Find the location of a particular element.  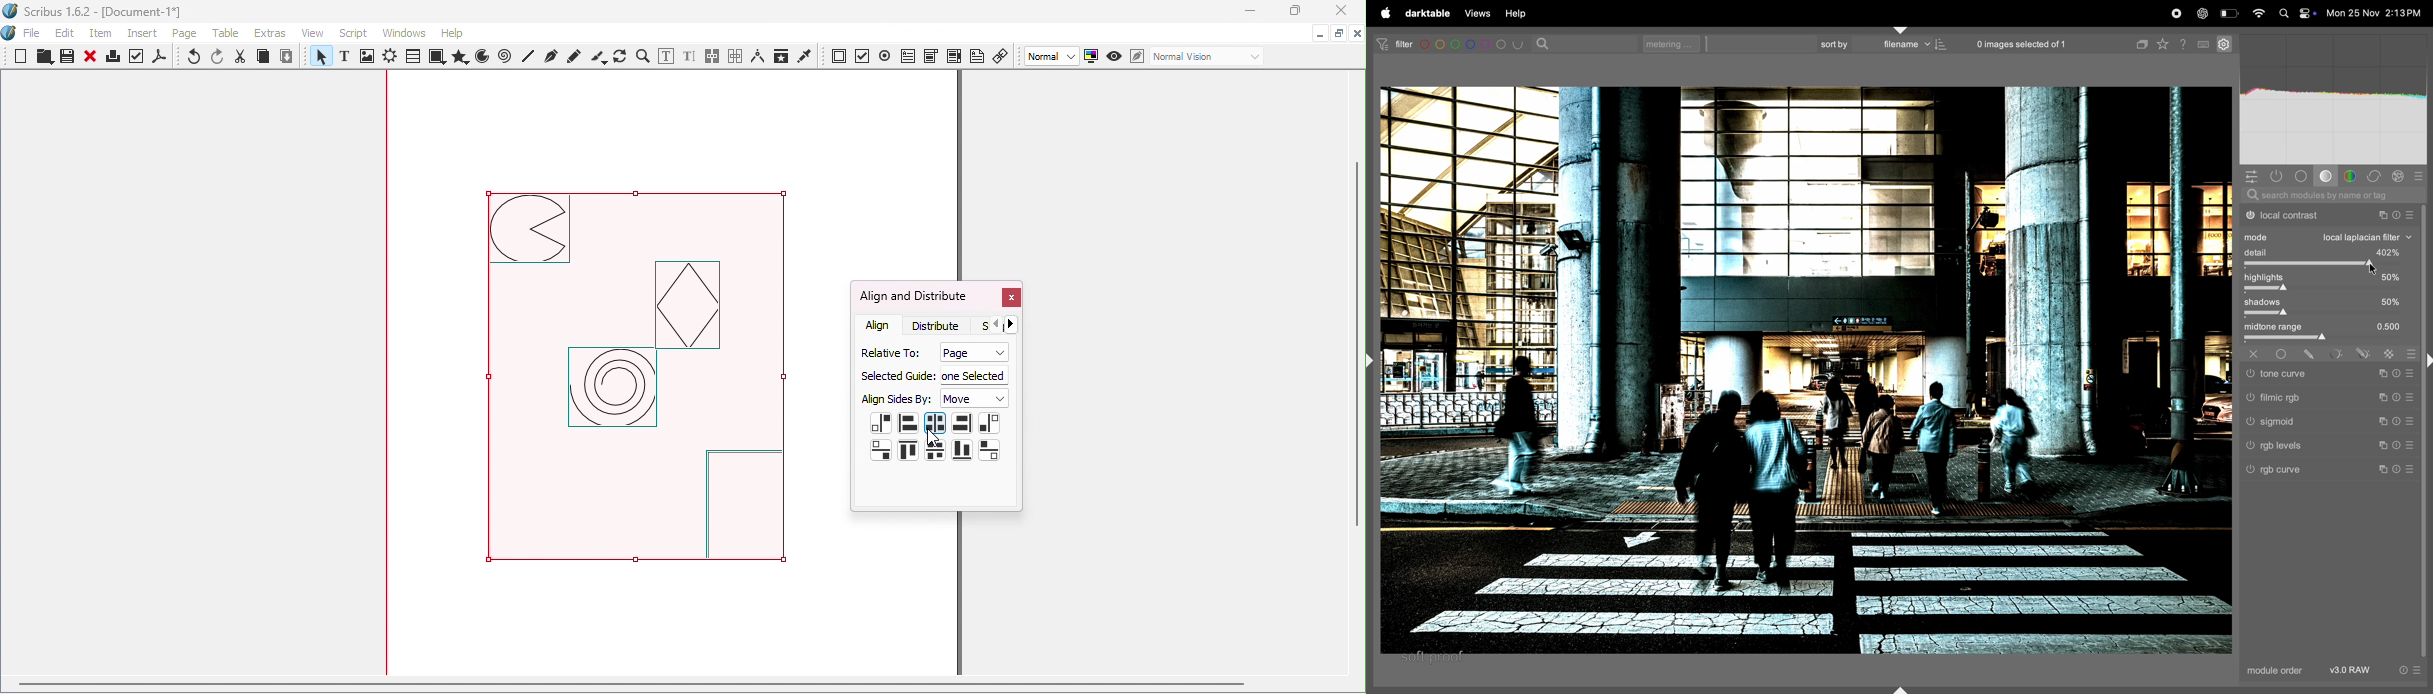

Align and Distribute is located at coordinates (913, 296).